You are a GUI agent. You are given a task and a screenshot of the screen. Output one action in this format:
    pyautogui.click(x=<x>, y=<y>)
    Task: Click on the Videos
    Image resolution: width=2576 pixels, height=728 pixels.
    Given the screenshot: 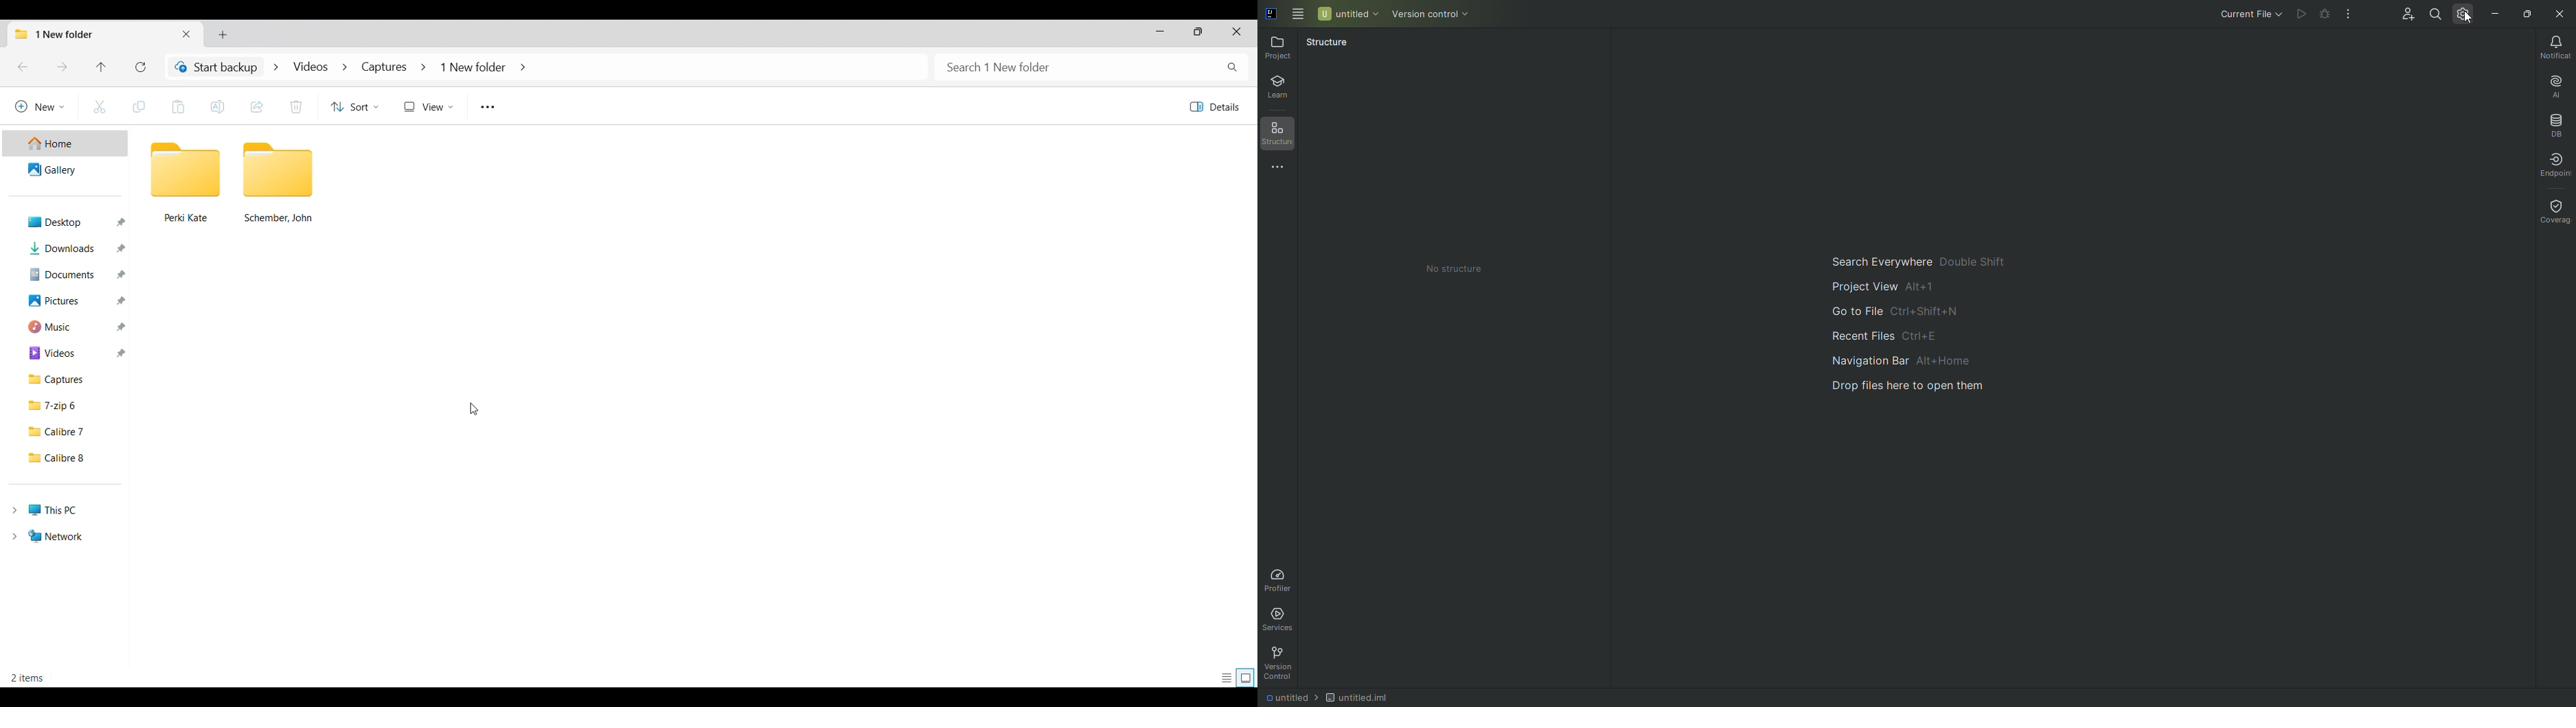 What is the action you would take?
    pyautogui.click(x=69, y=354)
    